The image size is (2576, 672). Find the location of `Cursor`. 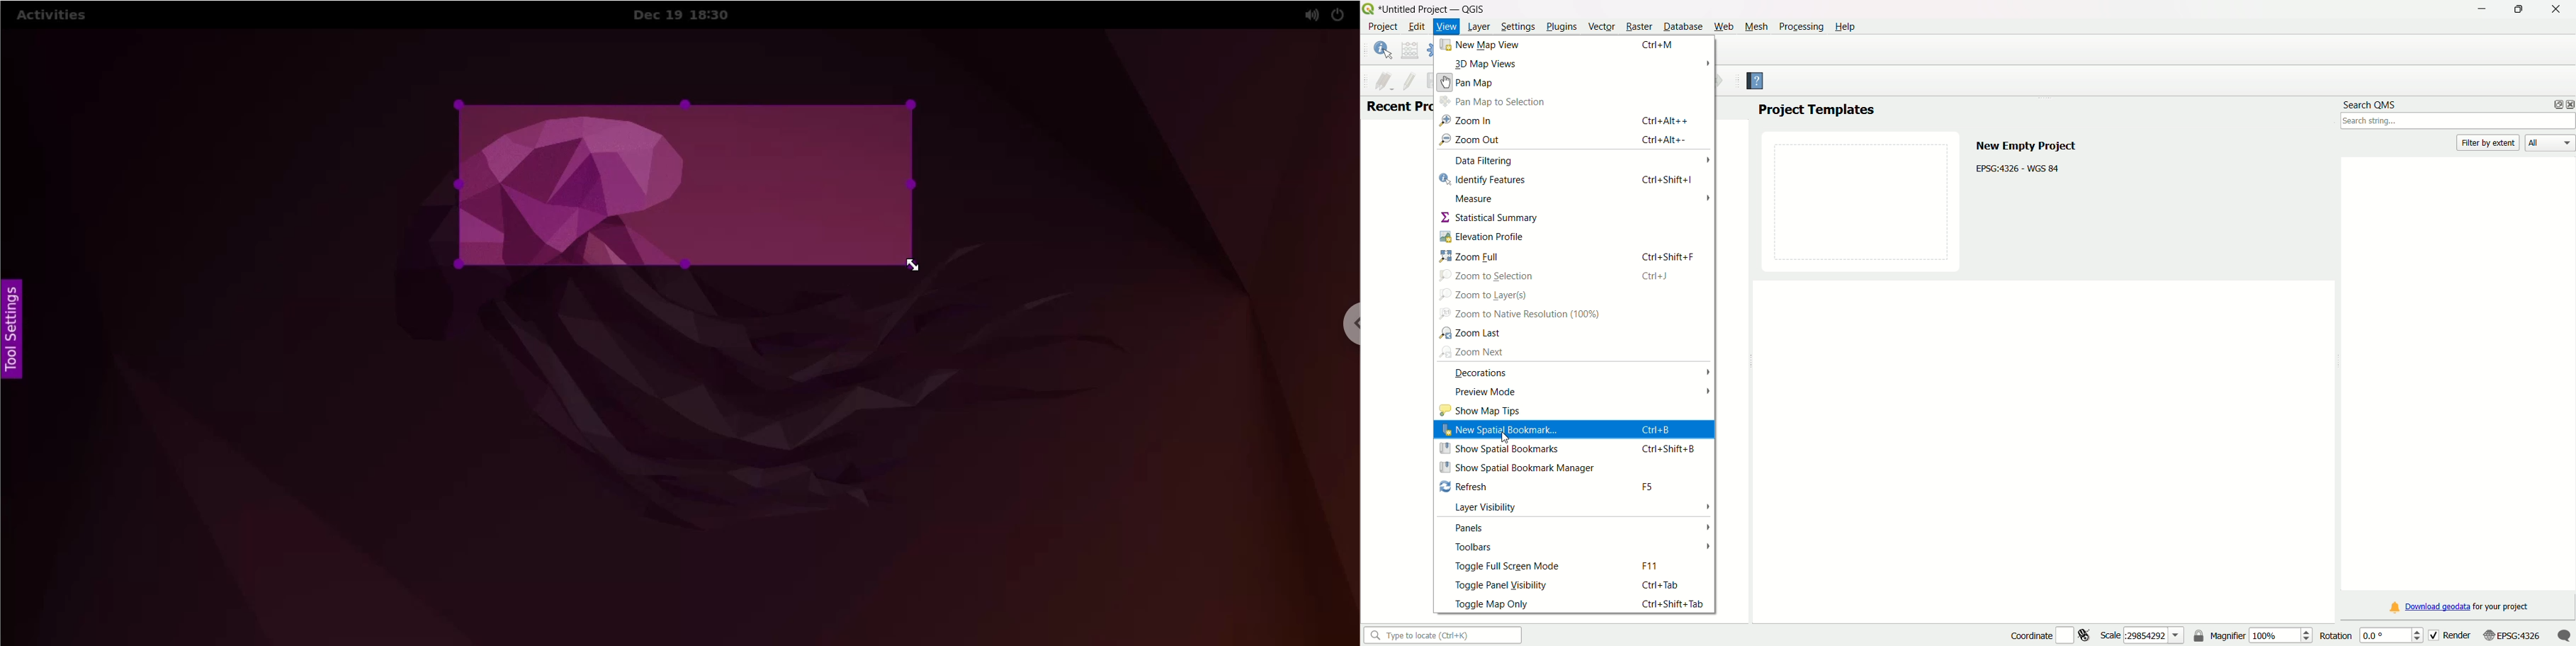

Cursor is located at coordinates (1507, 440).